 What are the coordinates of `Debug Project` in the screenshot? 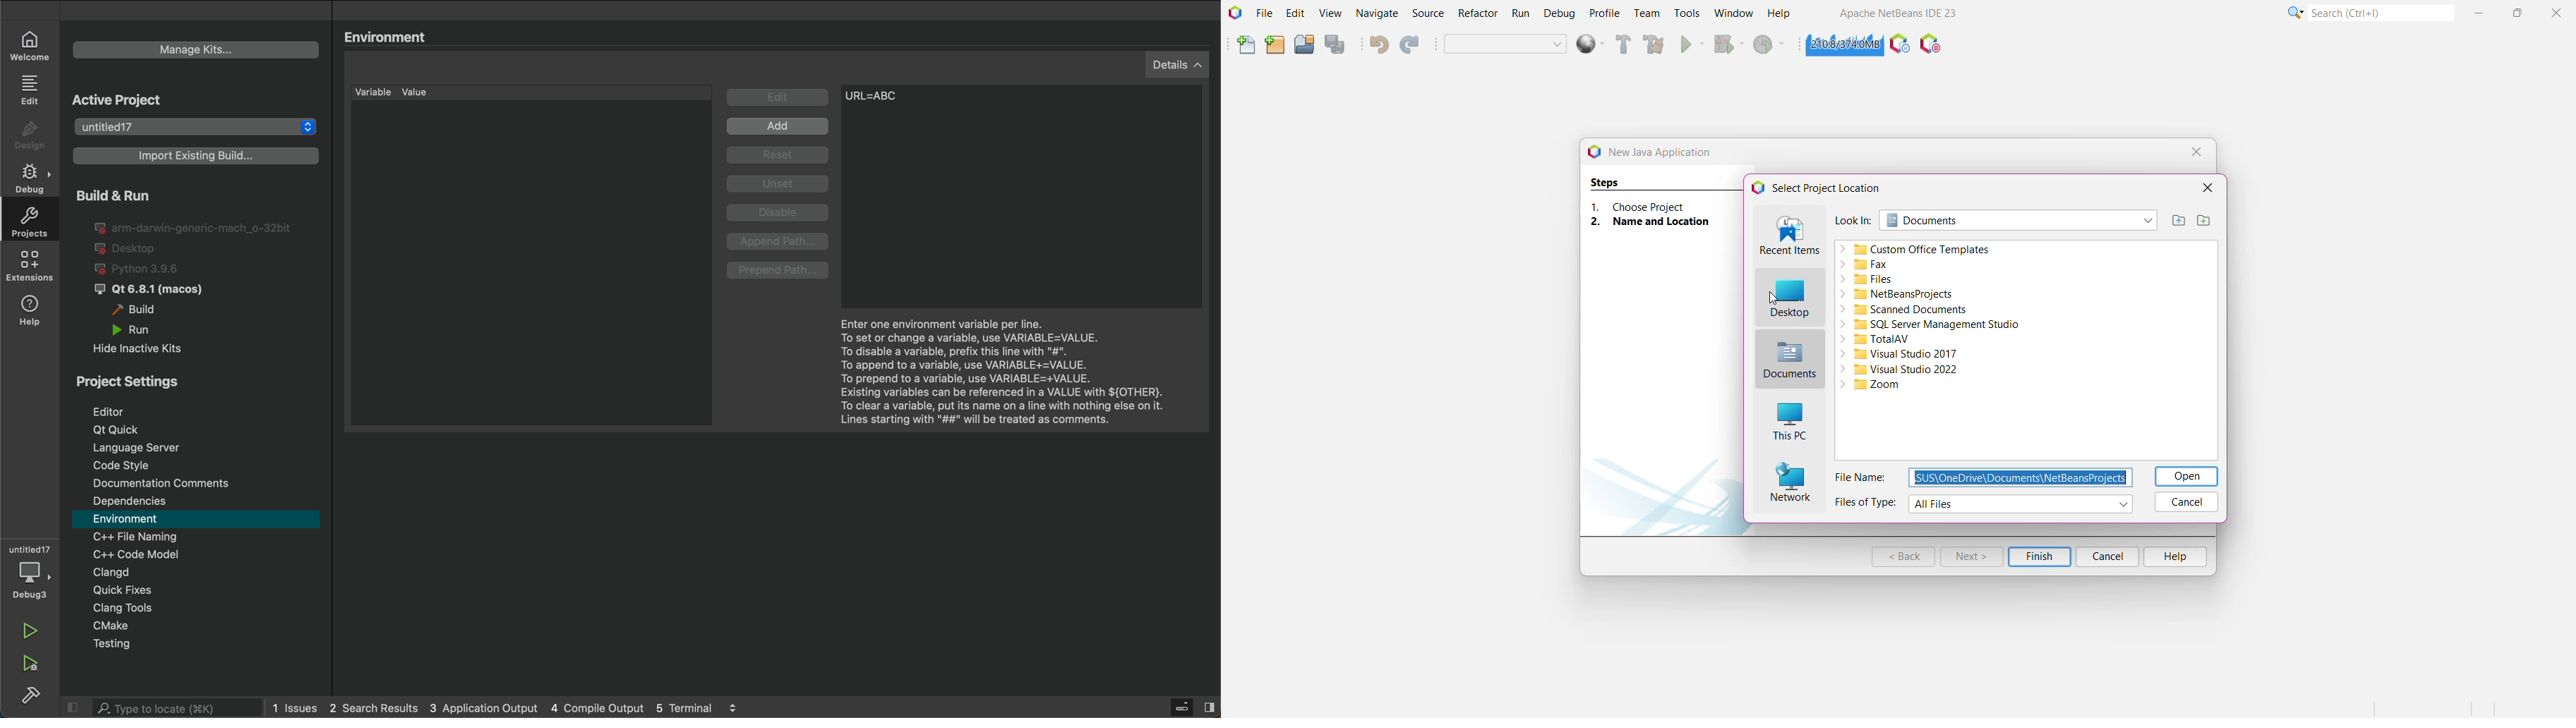 It's located at (1727, 44).